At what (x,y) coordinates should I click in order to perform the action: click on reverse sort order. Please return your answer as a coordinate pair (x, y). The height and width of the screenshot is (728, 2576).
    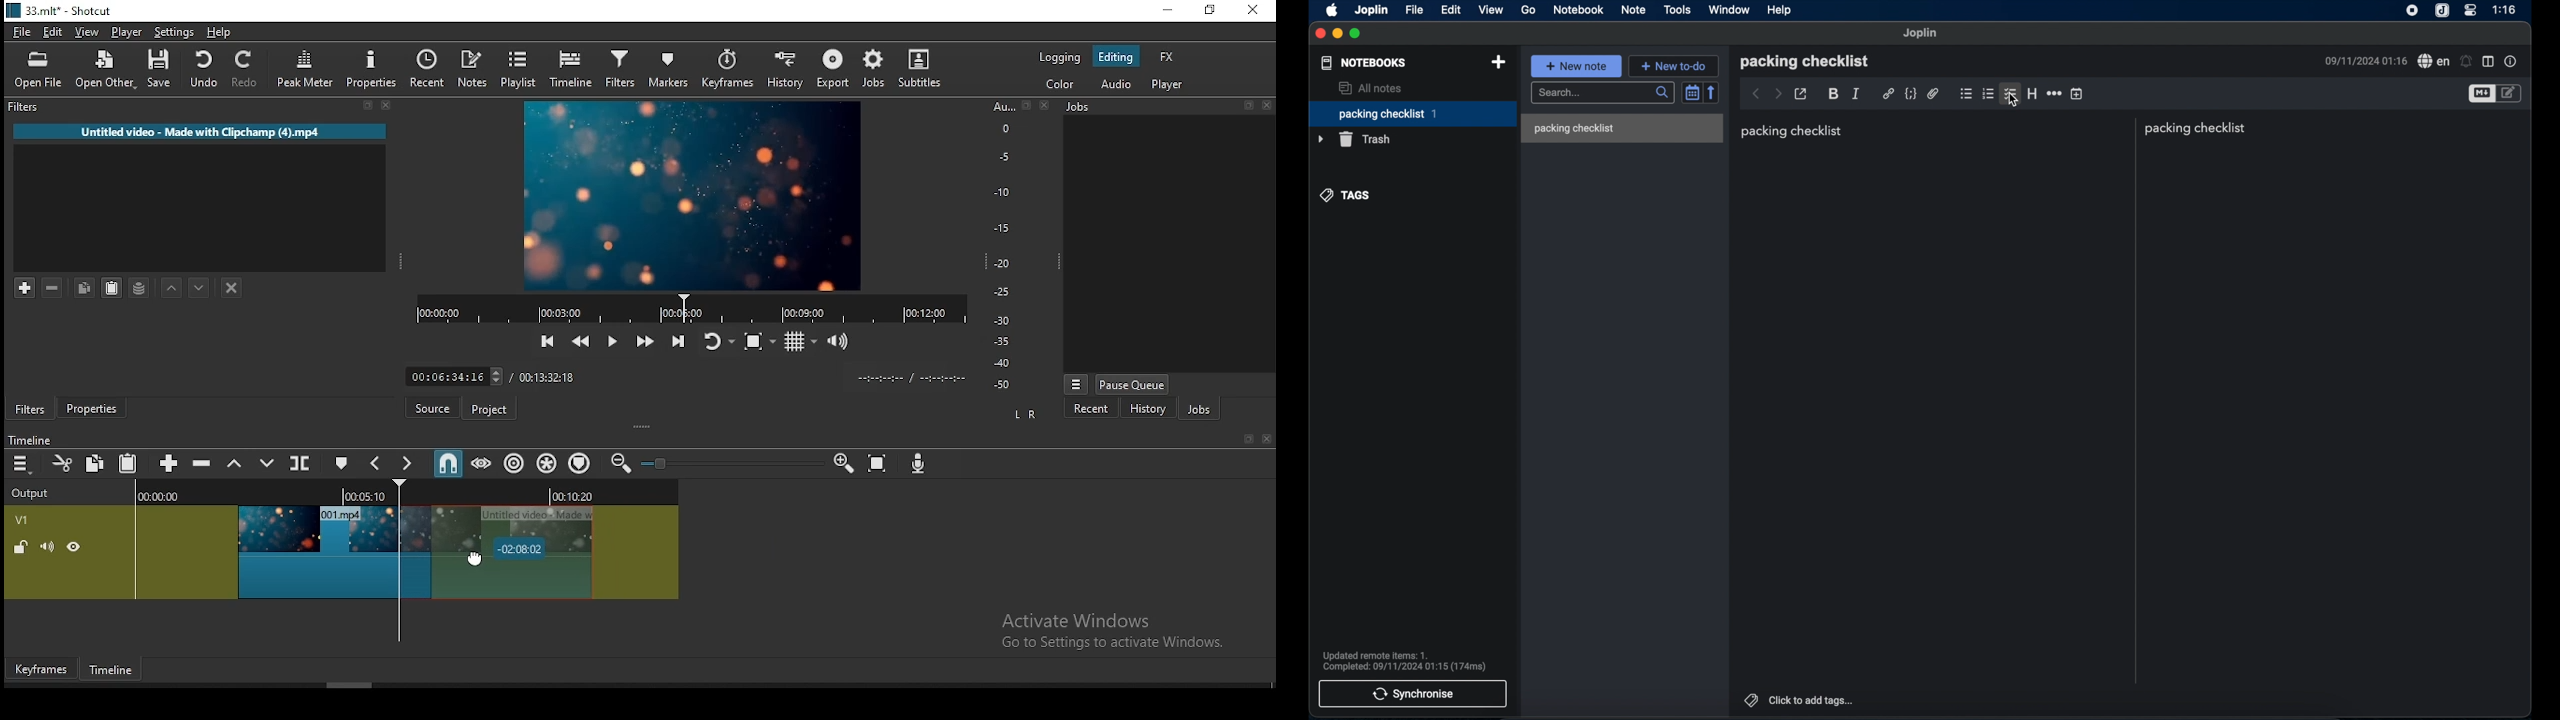
    Looking at the image, I should click on (1712, 92).